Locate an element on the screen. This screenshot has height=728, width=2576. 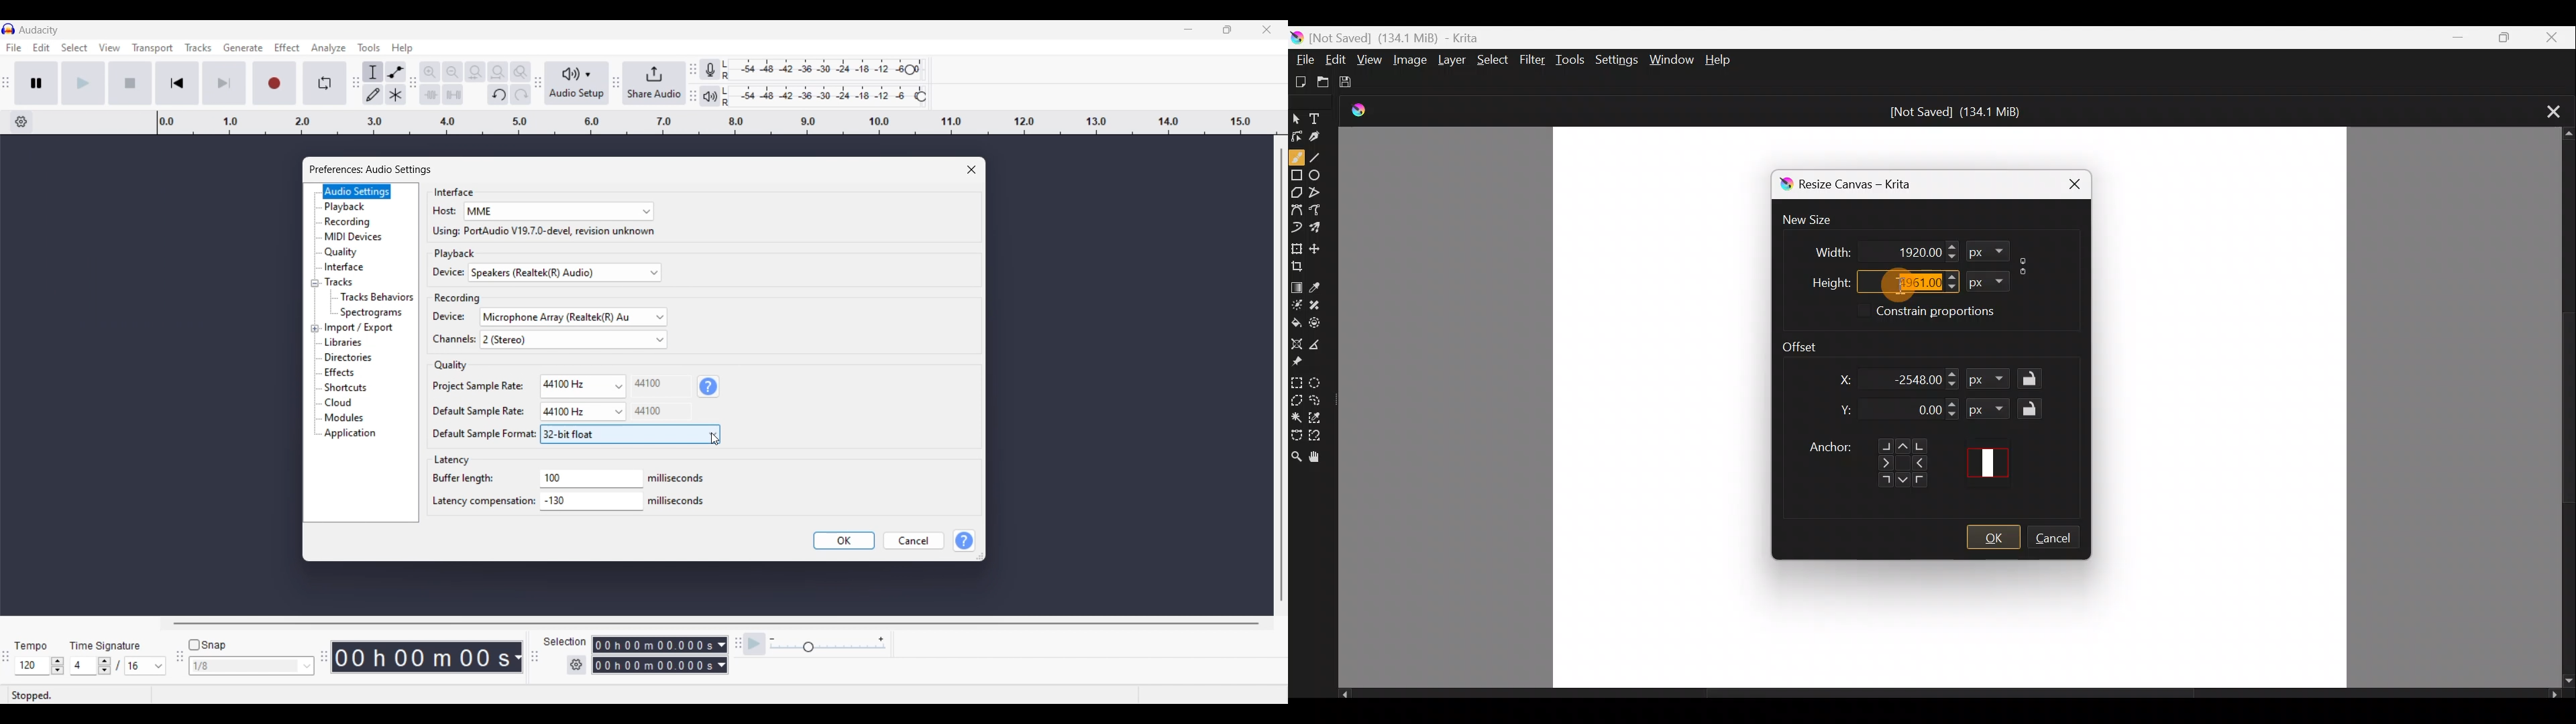
Calligraphy is located at coordinates (1324, 138).